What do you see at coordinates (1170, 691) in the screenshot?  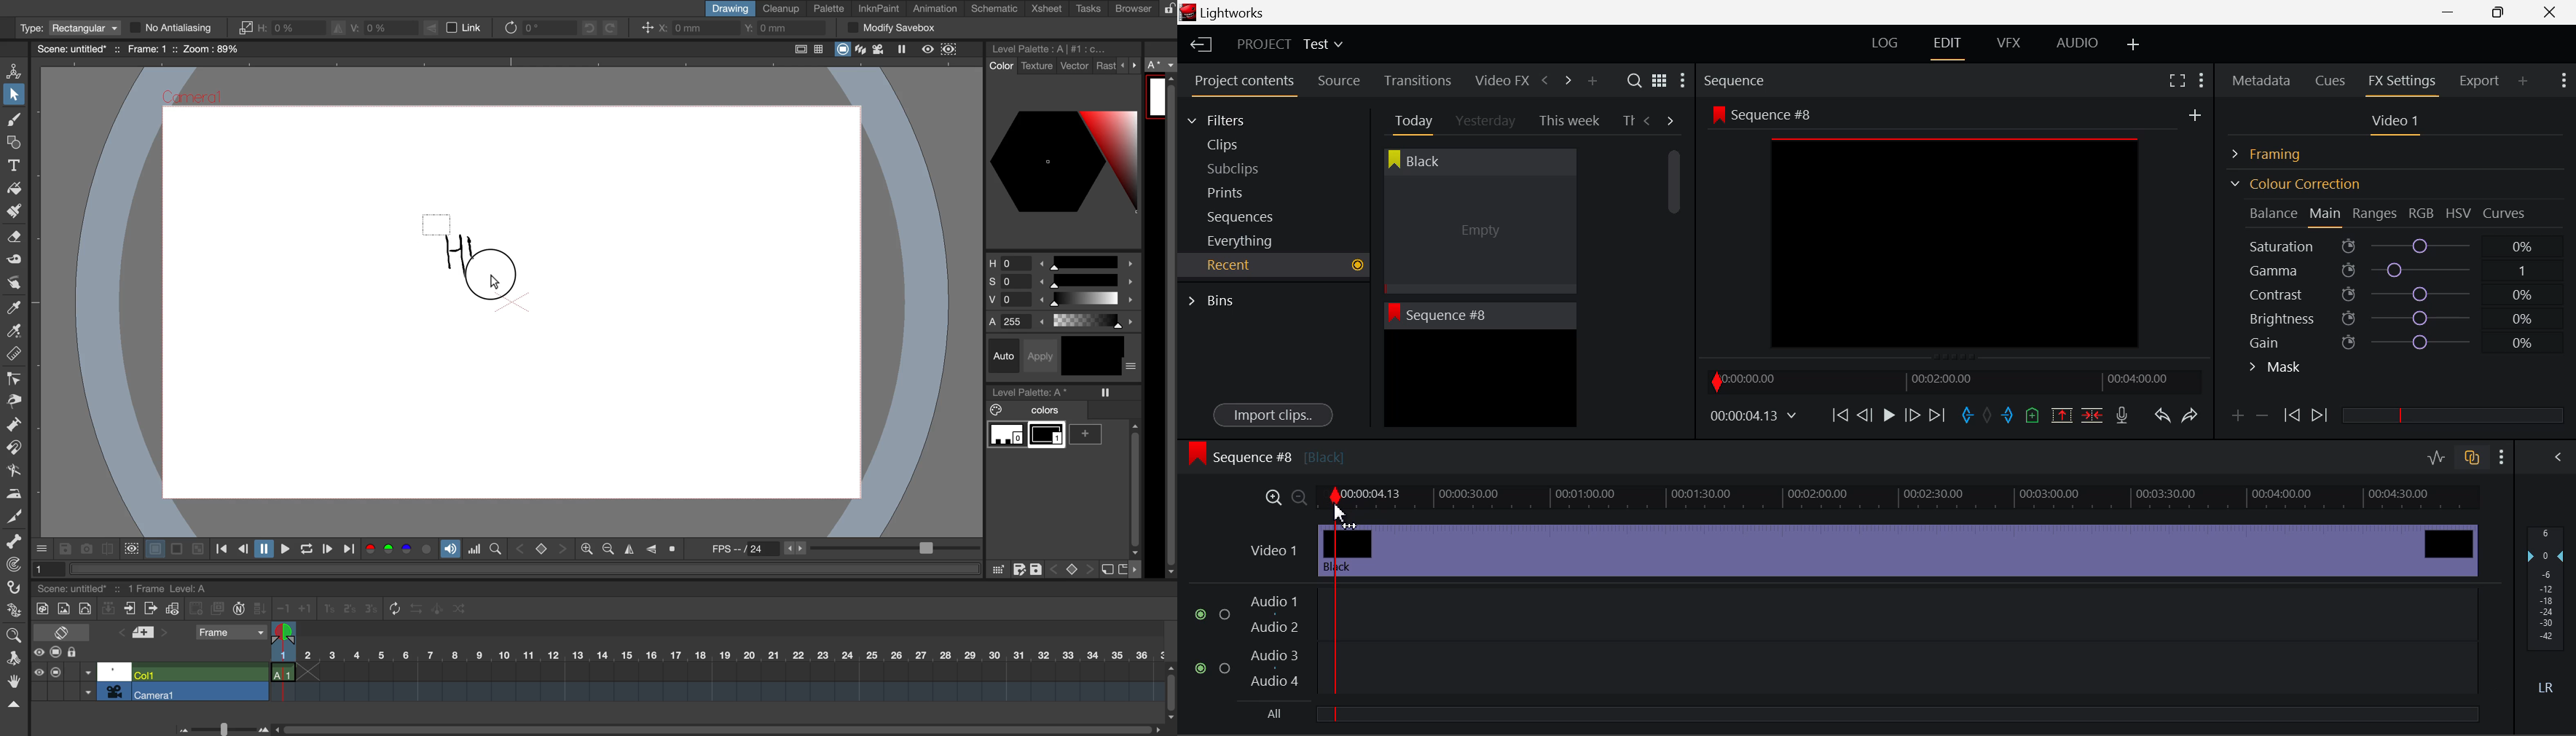 I see `vertical scroll bar timeline bar` at bounding box center [1170, 691].